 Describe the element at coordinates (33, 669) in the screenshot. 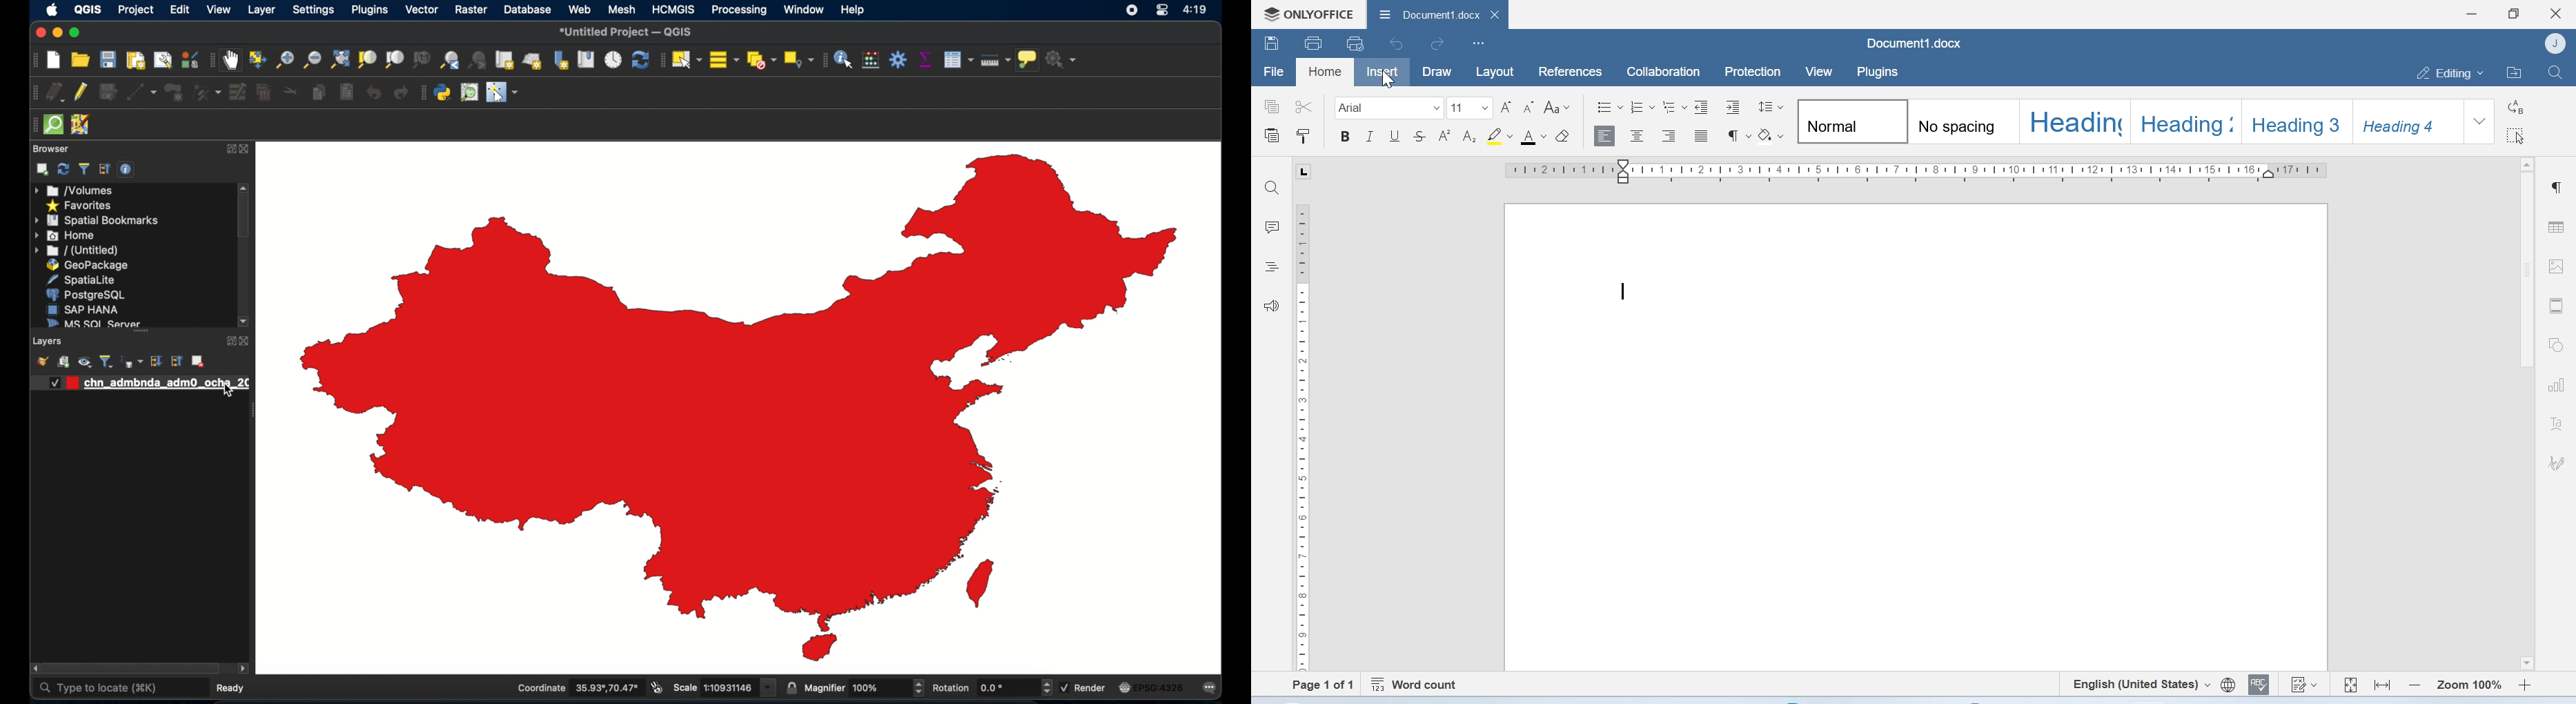

I see `scroll right` at that location.